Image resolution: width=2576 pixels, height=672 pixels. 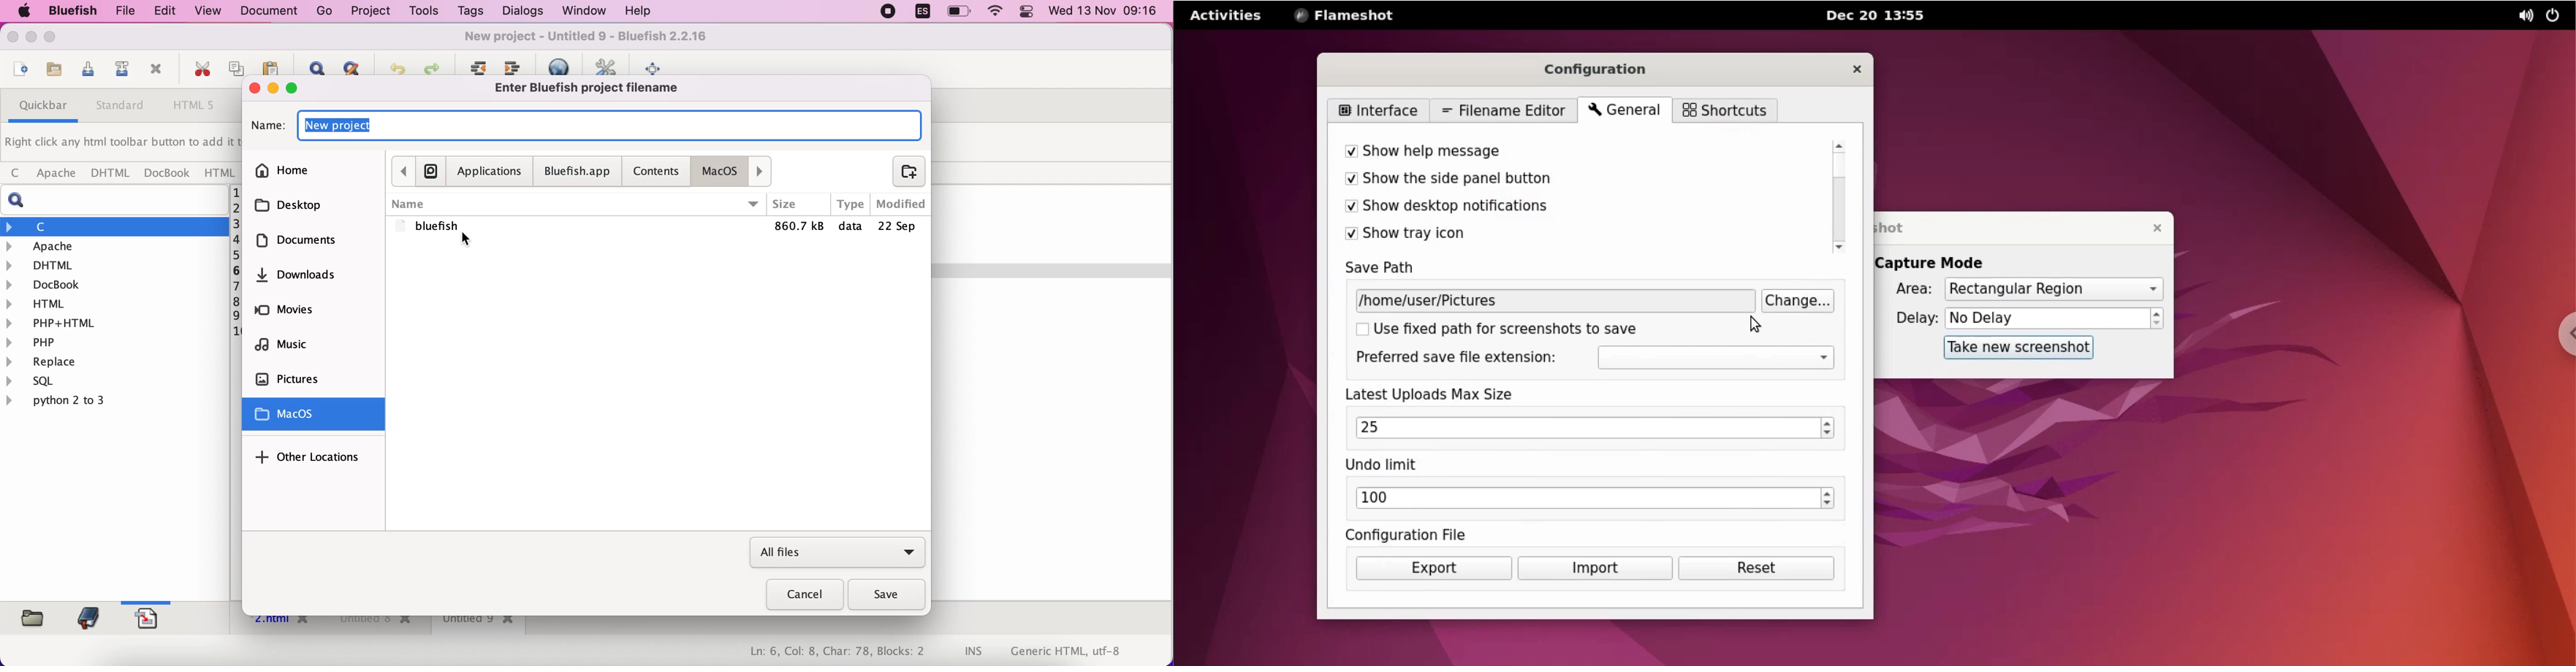 I want to click on music, so click(x=318, y=348).